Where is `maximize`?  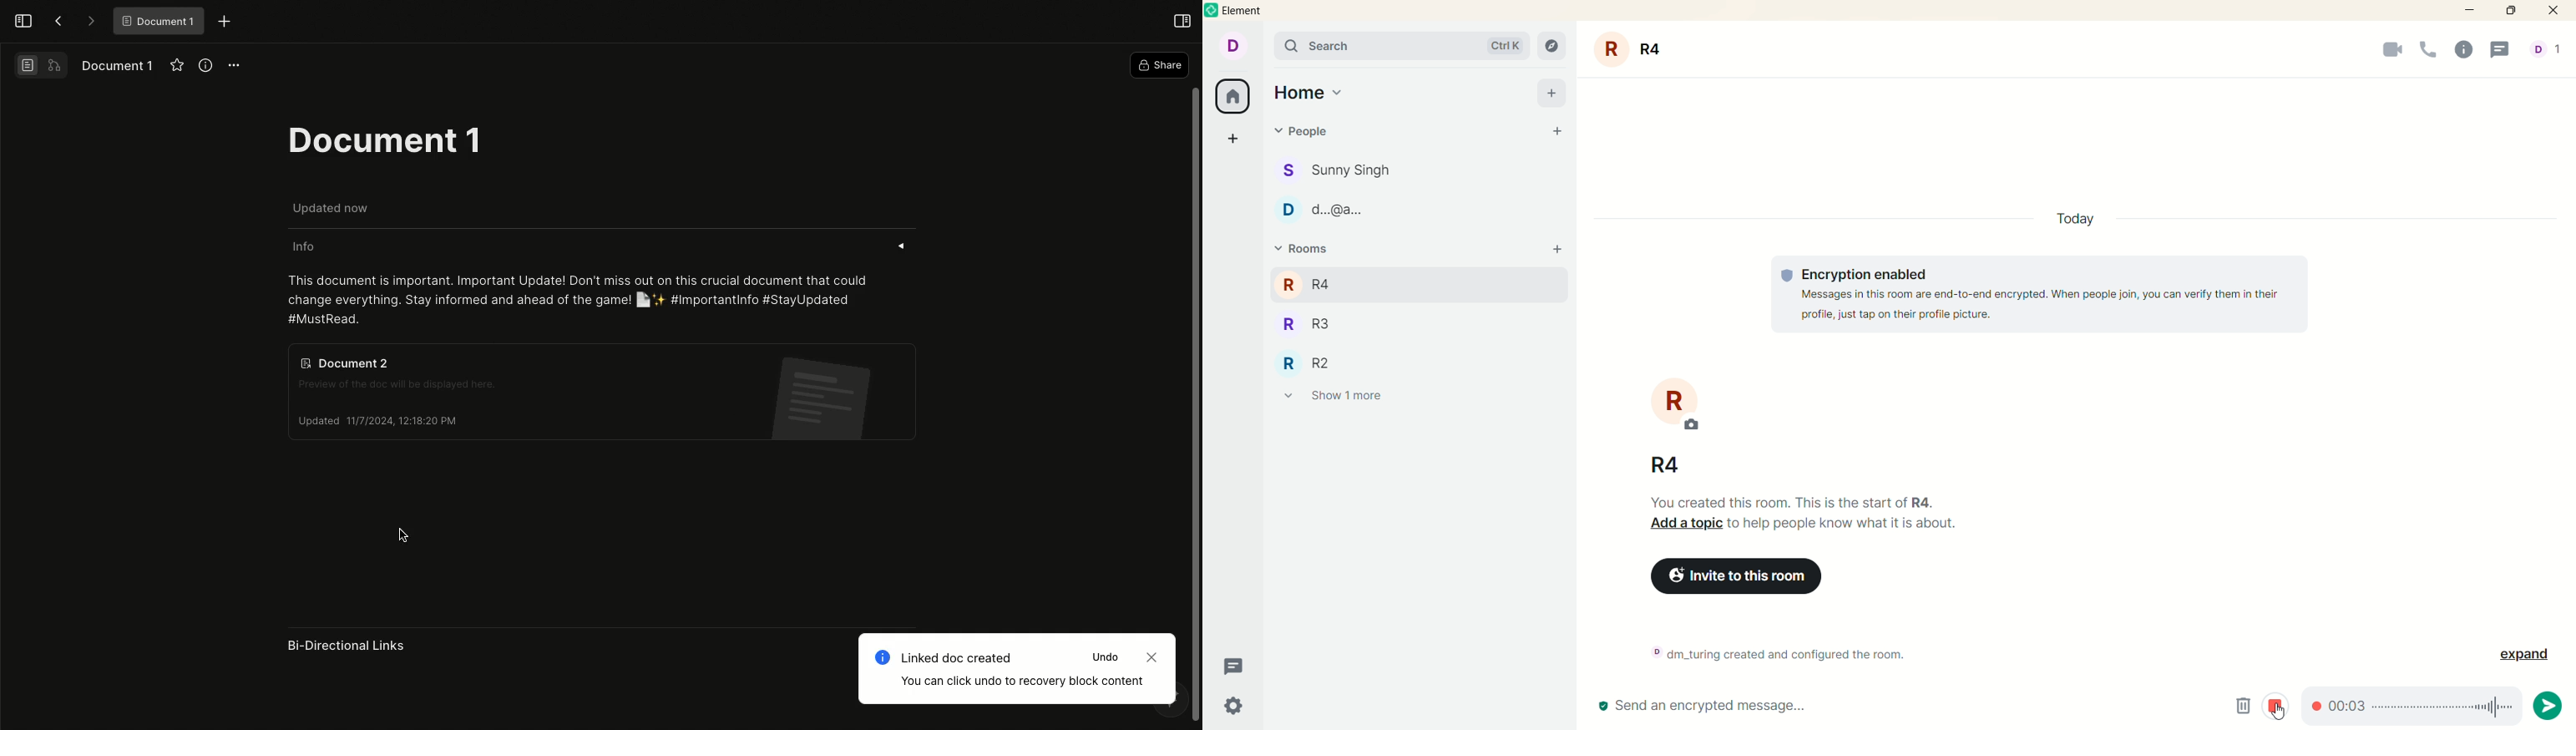 maximize is located at coordinates (2515, 11).